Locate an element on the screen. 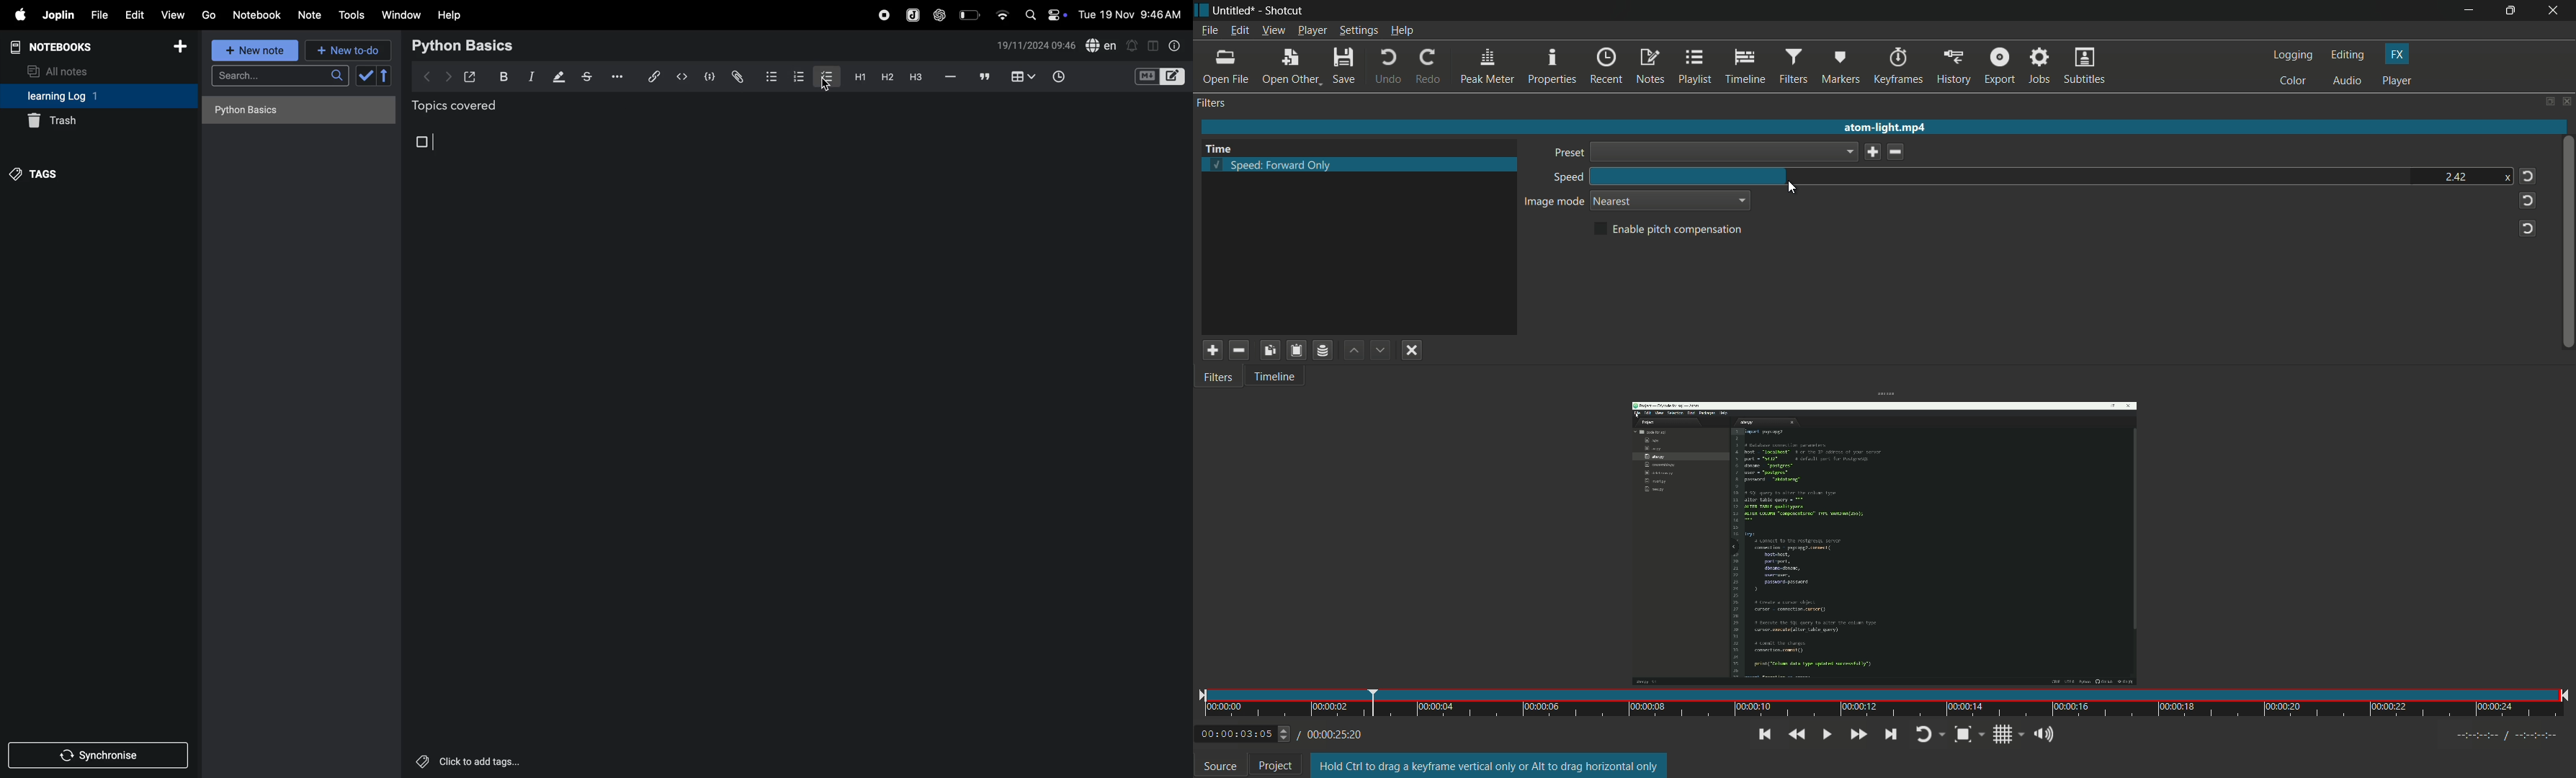 The width and height of the screenshot is (2576, 784). quickly play backwards is located at coordinates (1797, 735).